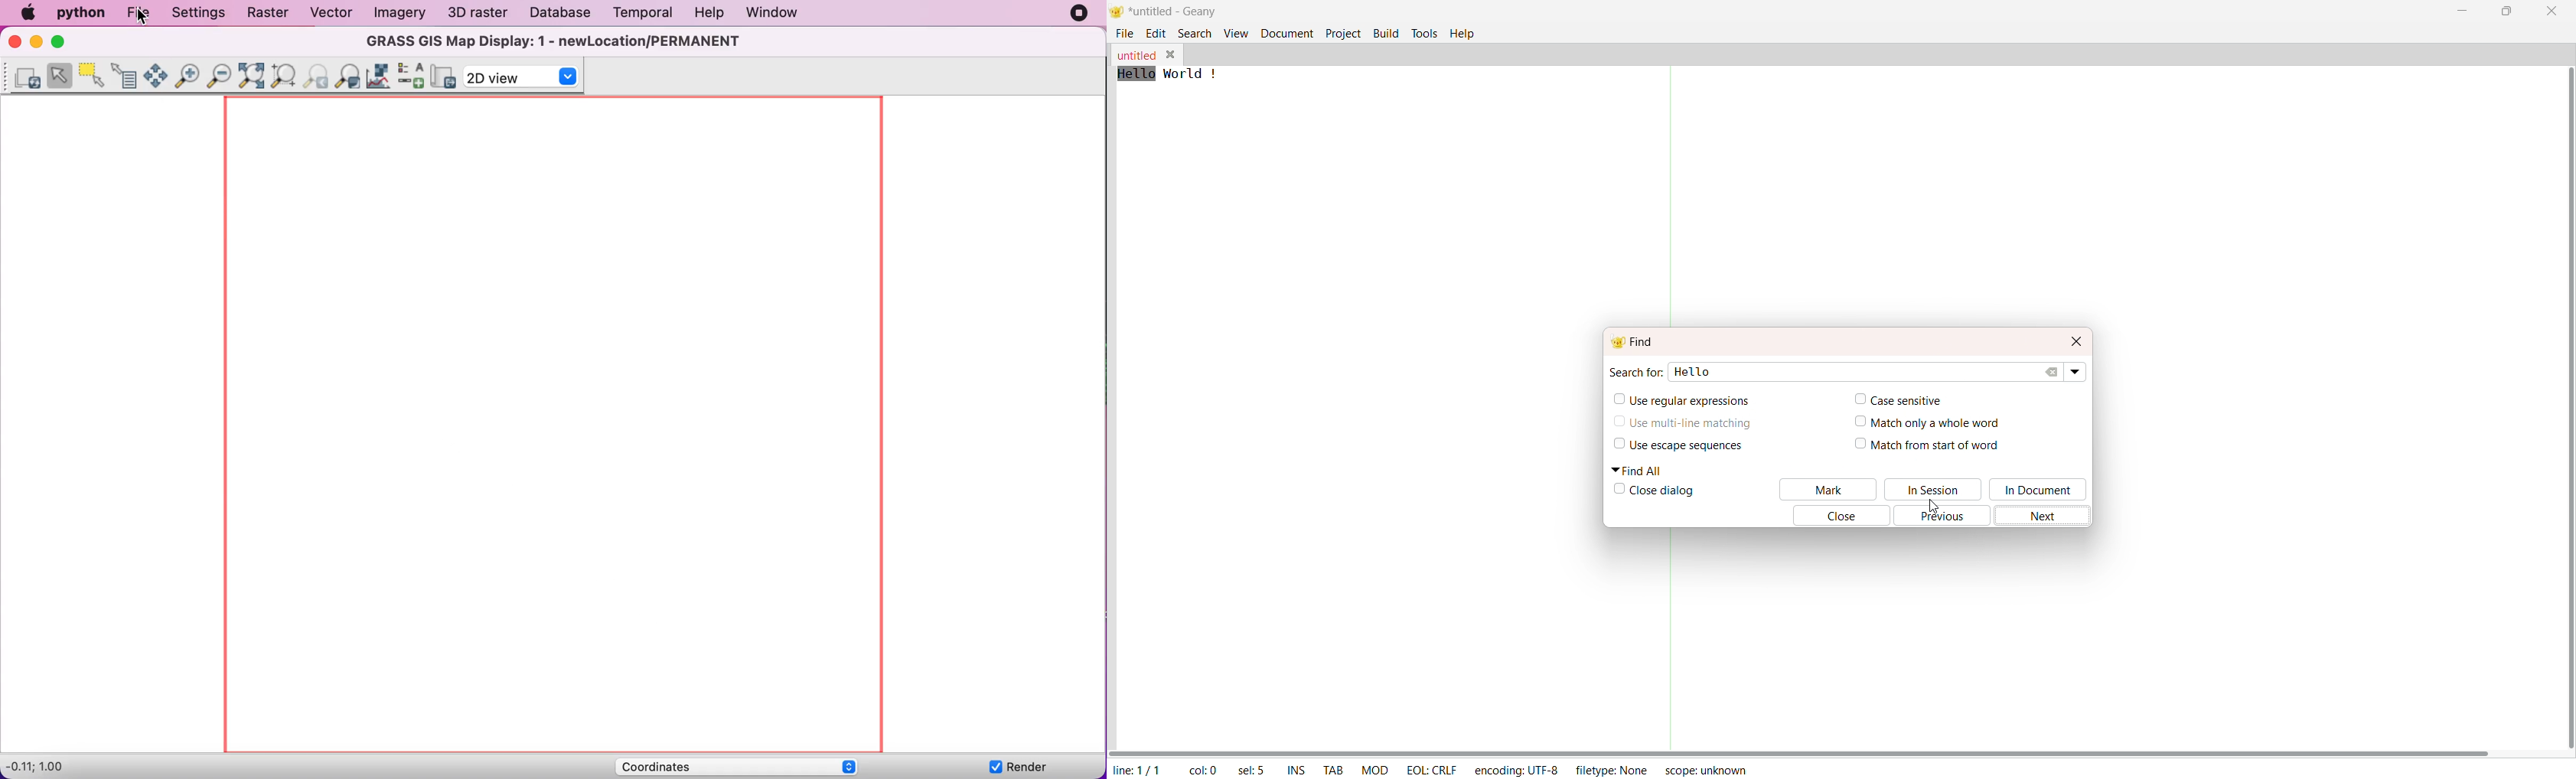 Image resolution: width=2576 pixels, height=784 pixels. What do you see at coordinates (1702, 374) in the screenshot?
I see `Hello` at bounding box center [1702, 374].